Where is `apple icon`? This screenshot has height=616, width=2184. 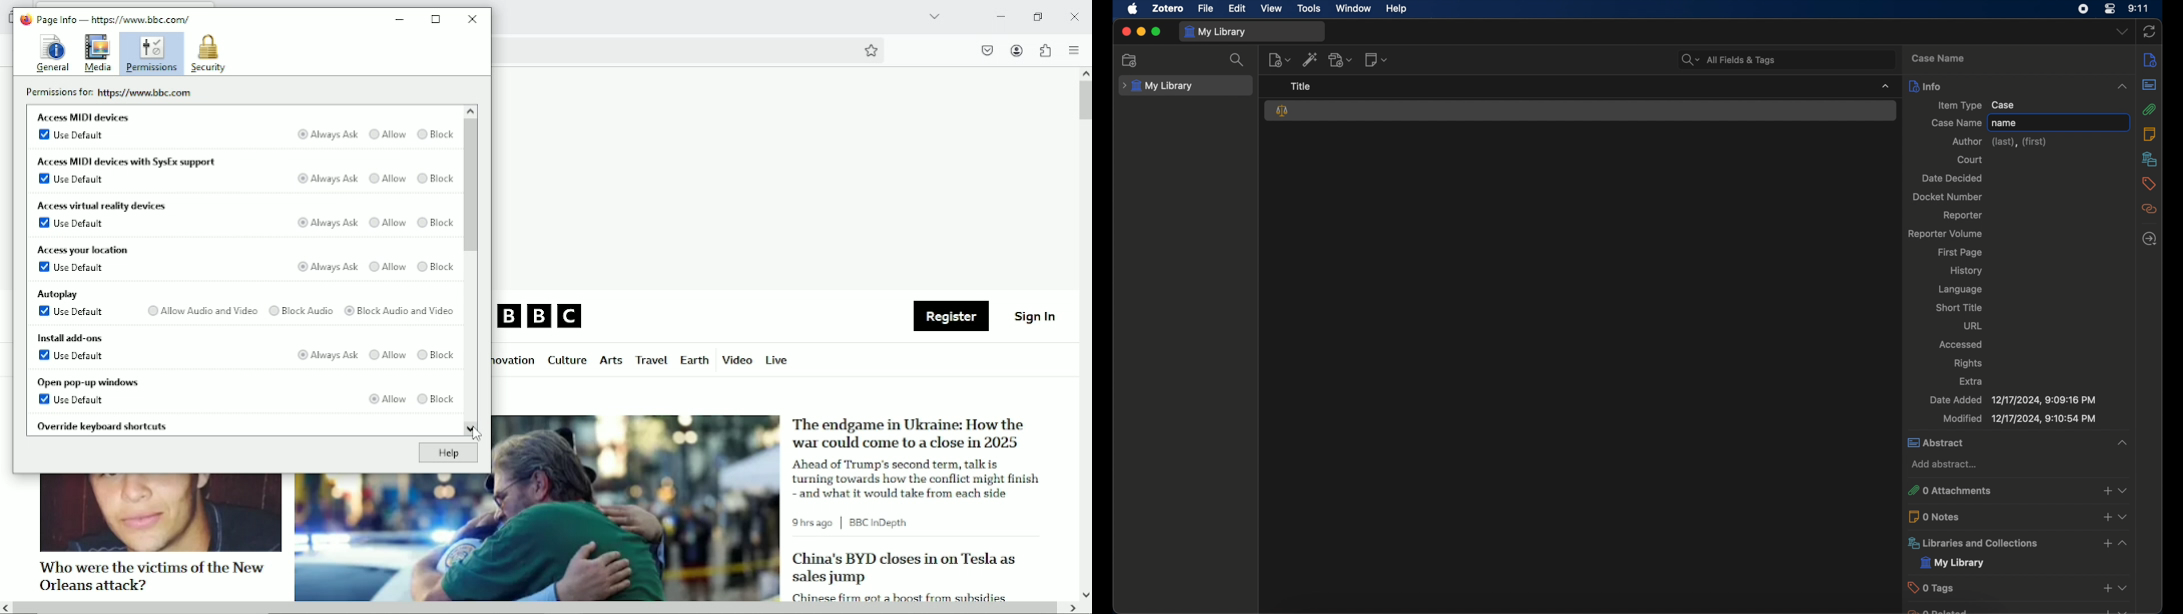 apple icon is located at coordinates (1133, 9).